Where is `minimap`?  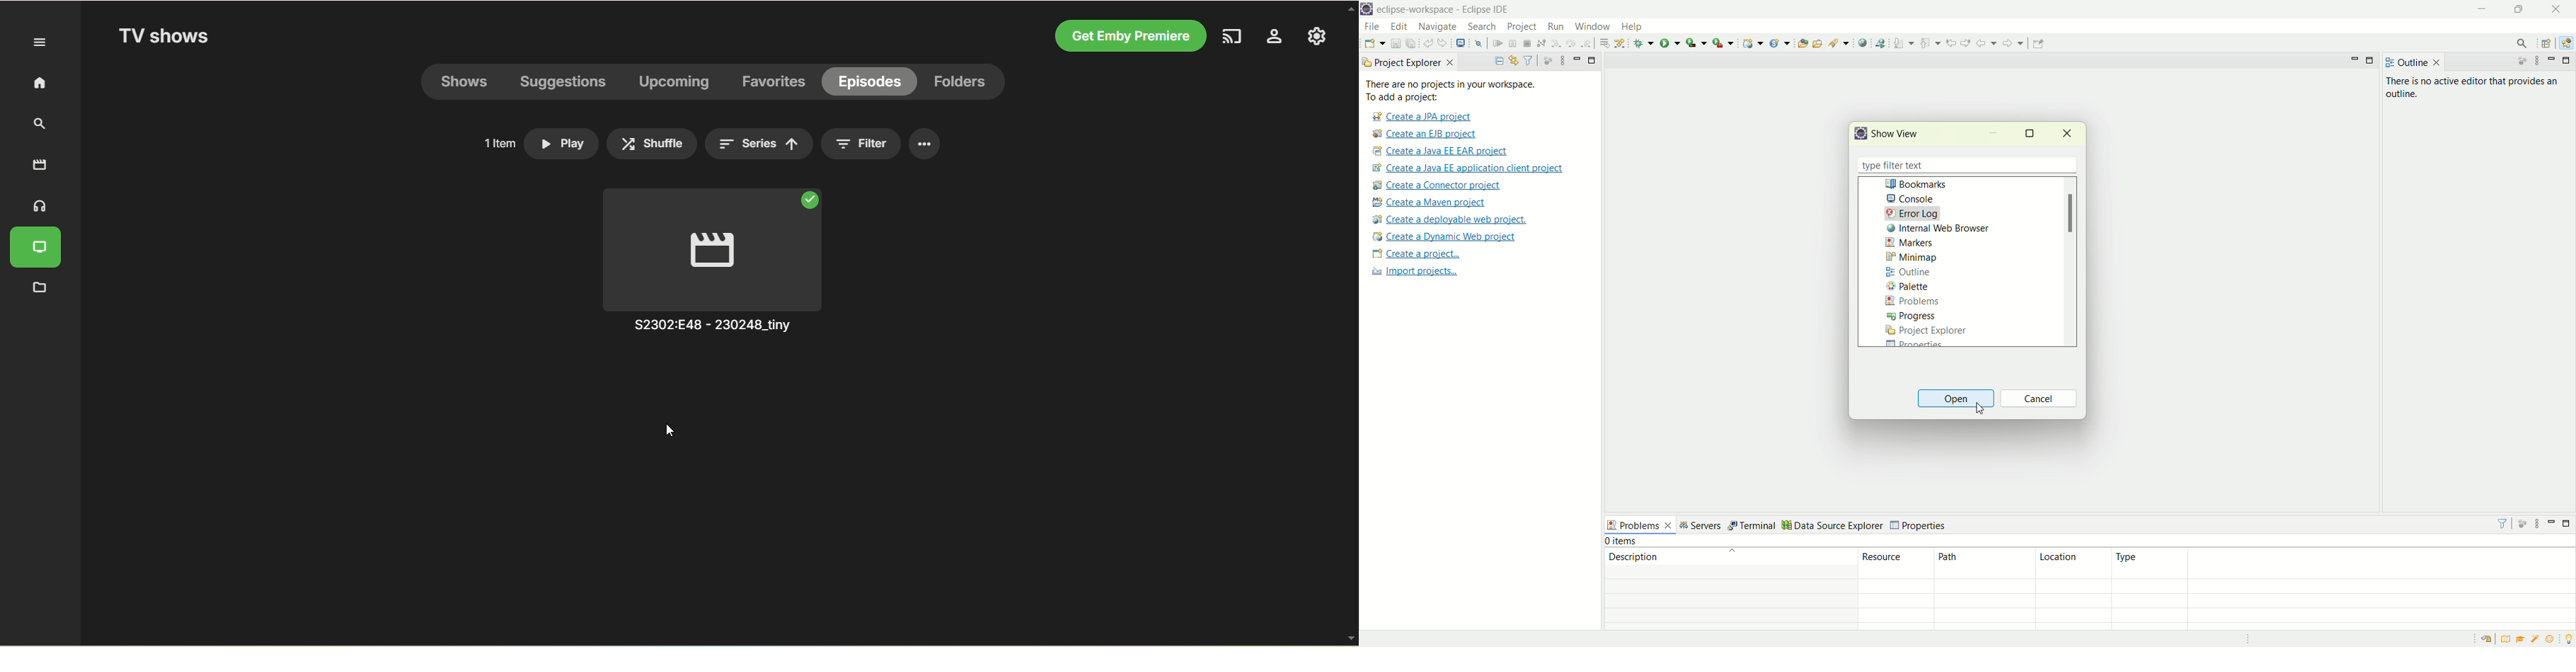
minimap is located at coordinates (1914, 258).